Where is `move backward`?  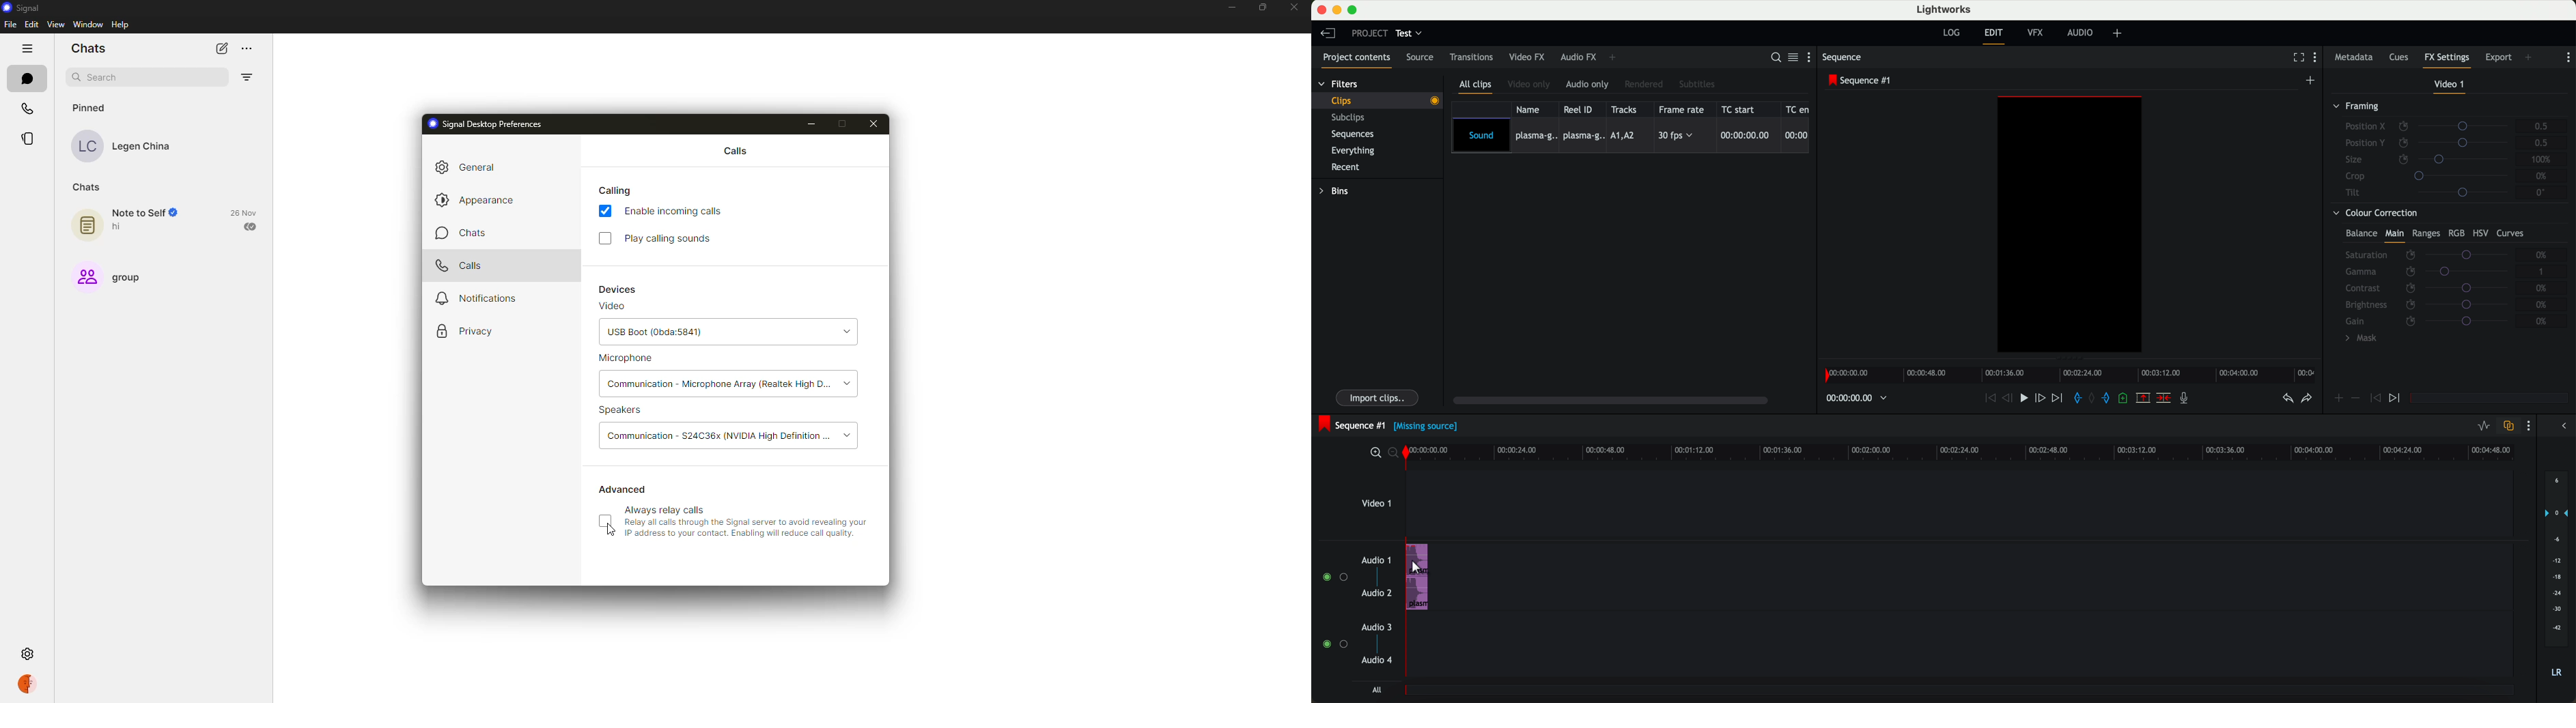
move backward is located at coordinates (1988, 399).